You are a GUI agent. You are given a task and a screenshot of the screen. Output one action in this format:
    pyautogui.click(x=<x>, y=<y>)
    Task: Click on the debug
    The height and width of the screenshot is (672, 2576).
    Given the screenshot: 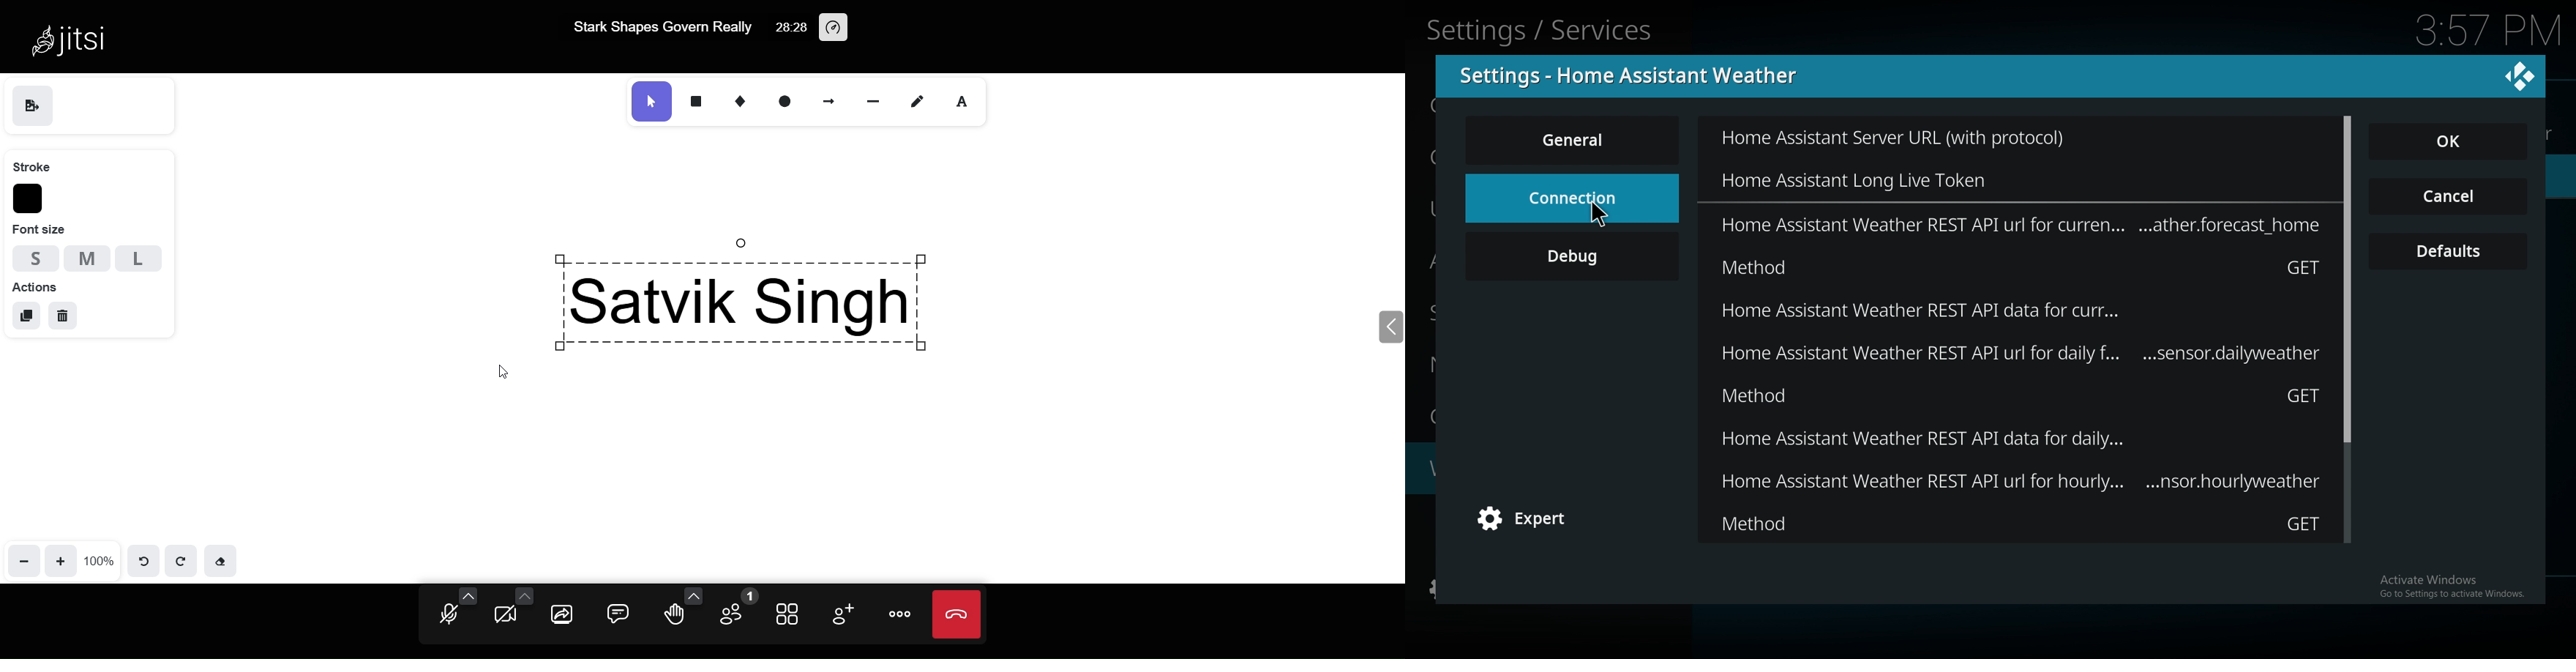 What is the action you would take?
    pyautogui.click(x=1572, y=265)
    